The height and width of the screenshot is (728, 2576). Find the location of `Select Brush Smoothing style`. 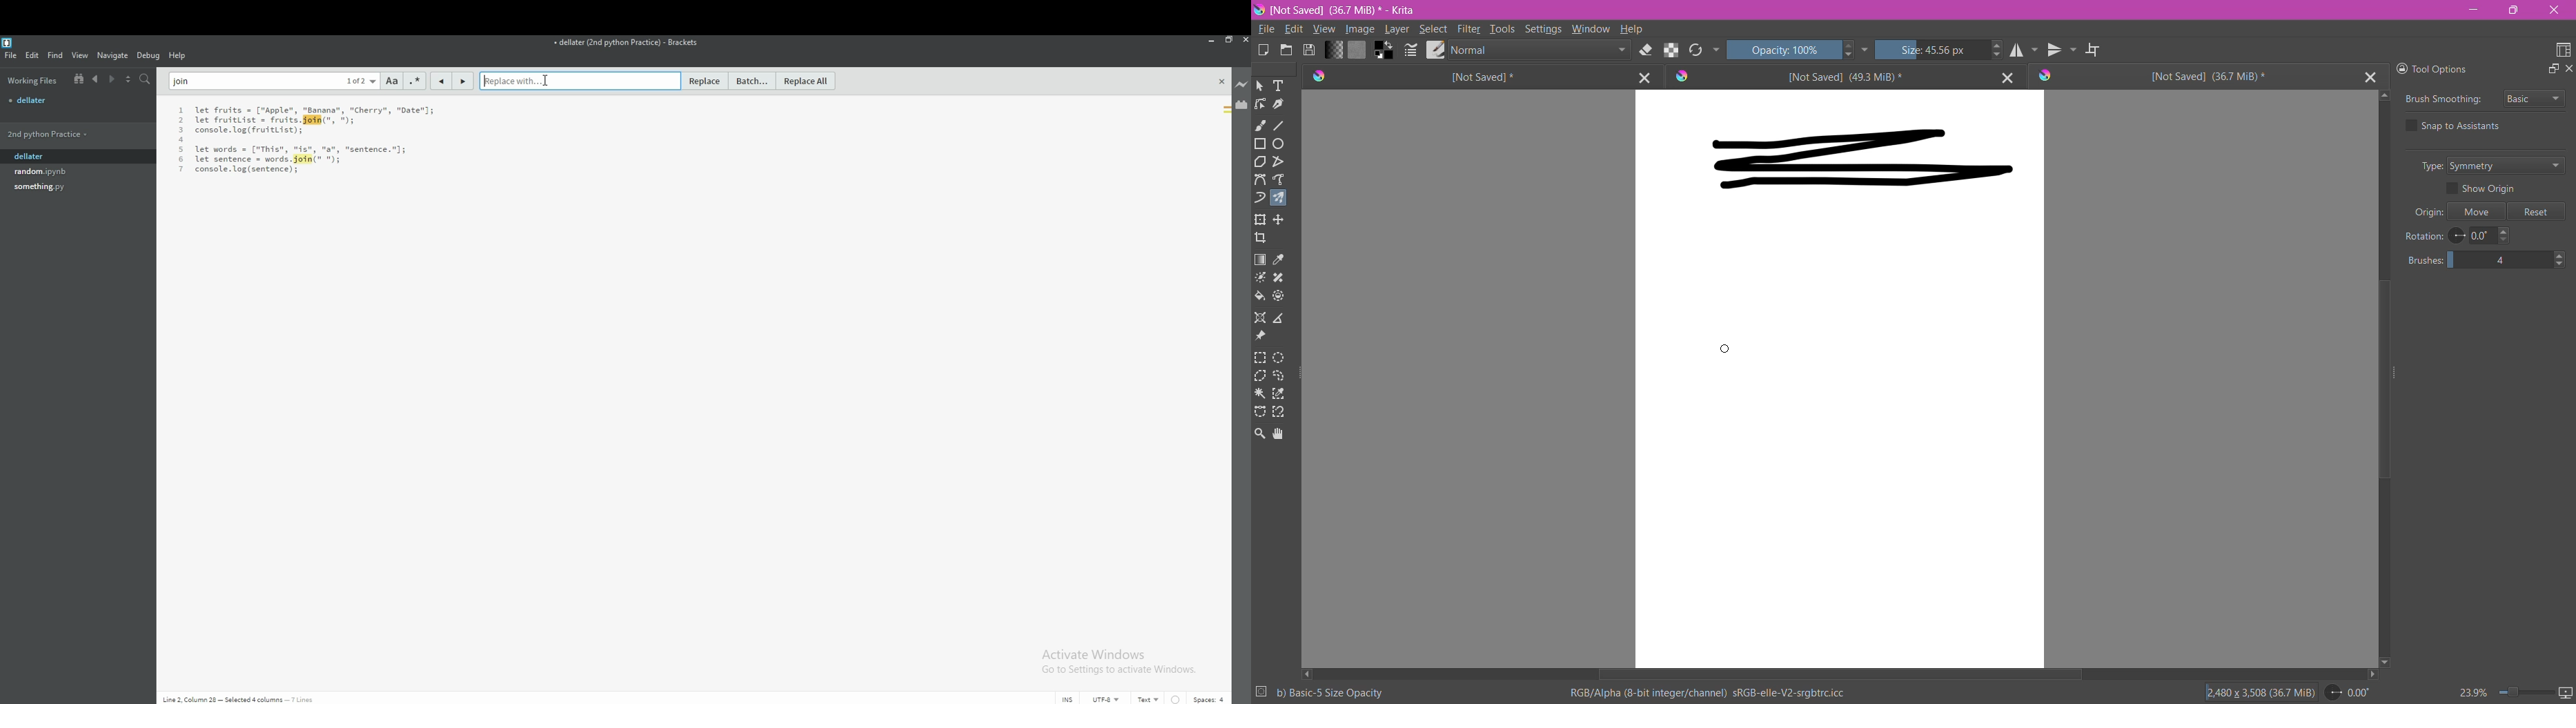

Select Brush Smoothing style is located at coordinates (2534, 97).